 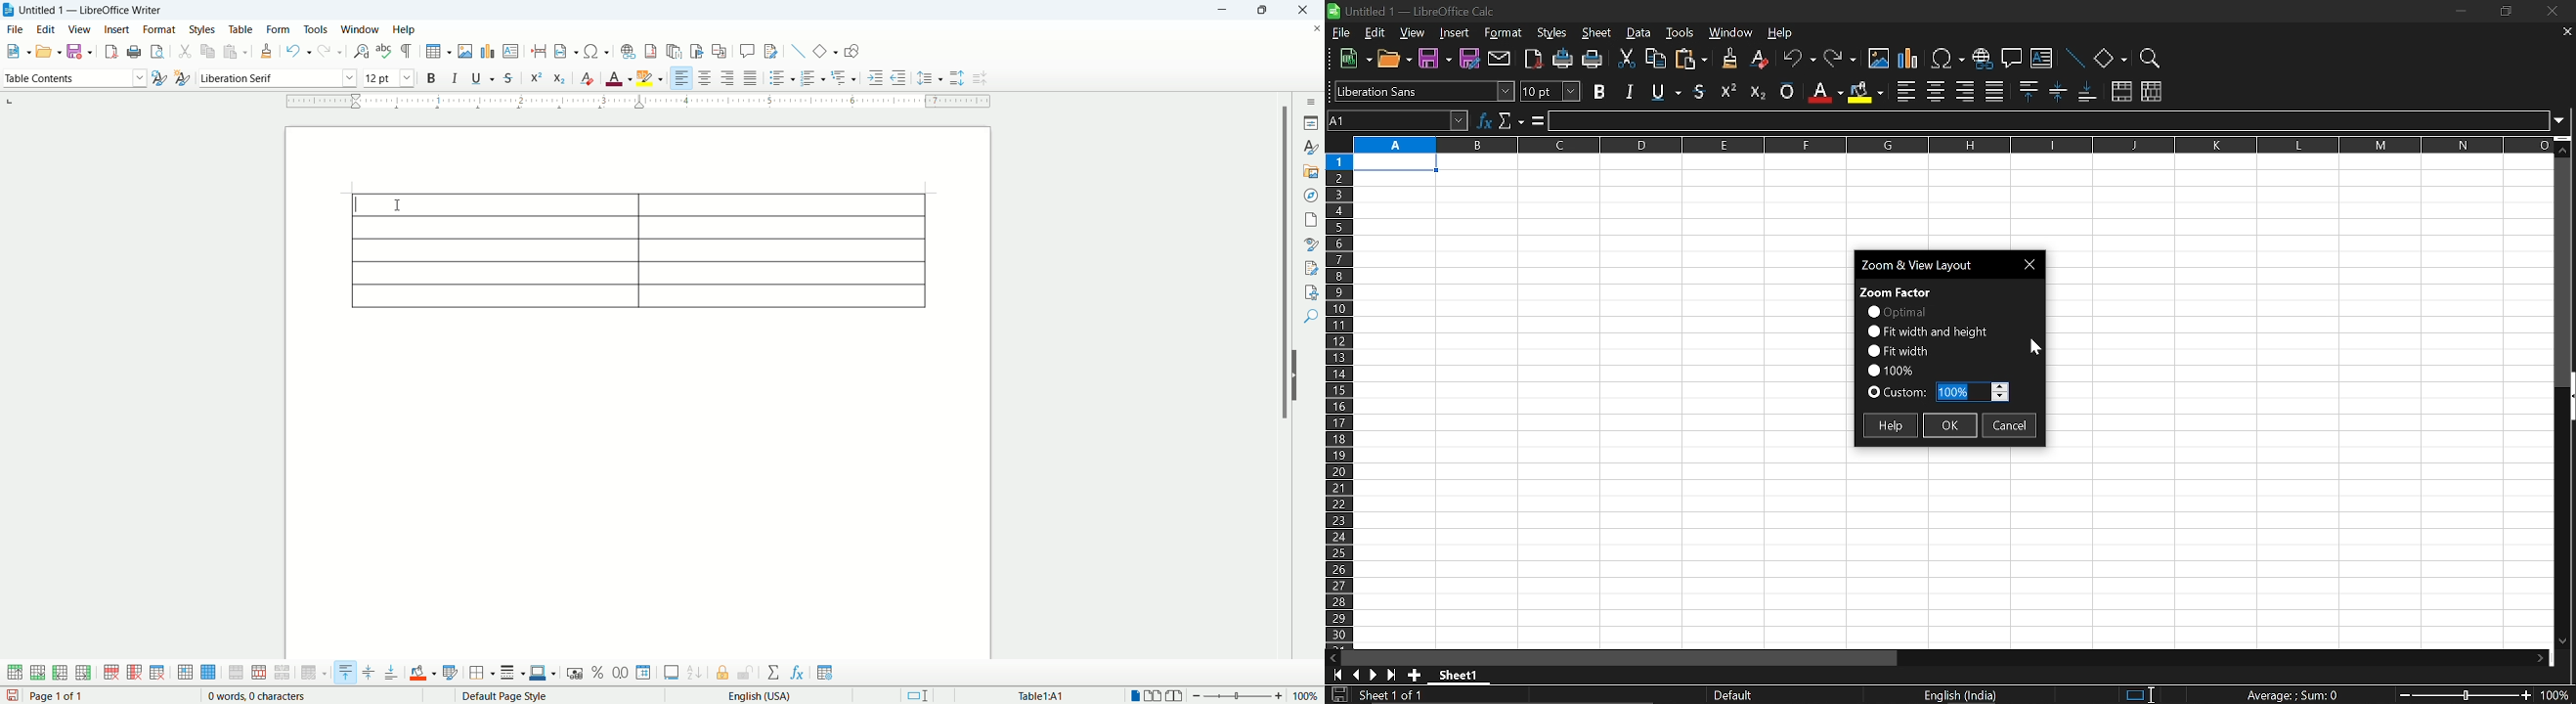 I want to click on , so click(x=846, y=76).